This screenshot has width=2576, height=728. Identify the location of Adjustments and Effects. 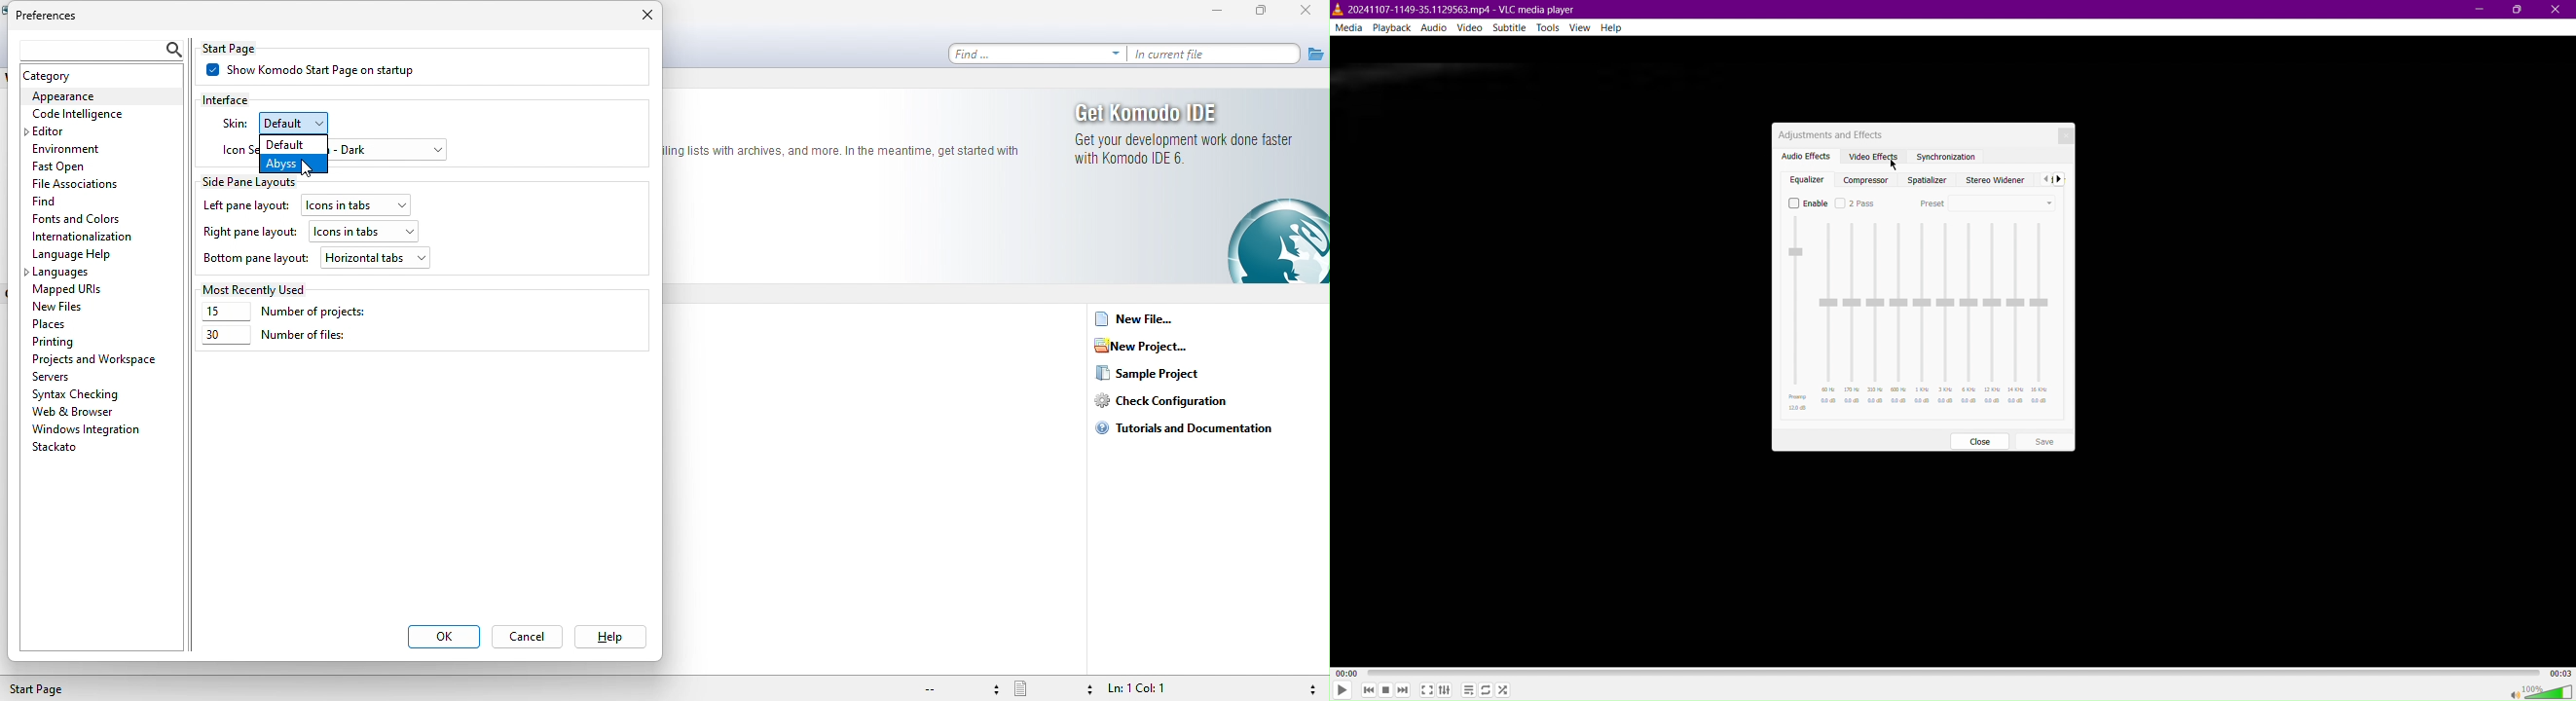
(1829, 134).